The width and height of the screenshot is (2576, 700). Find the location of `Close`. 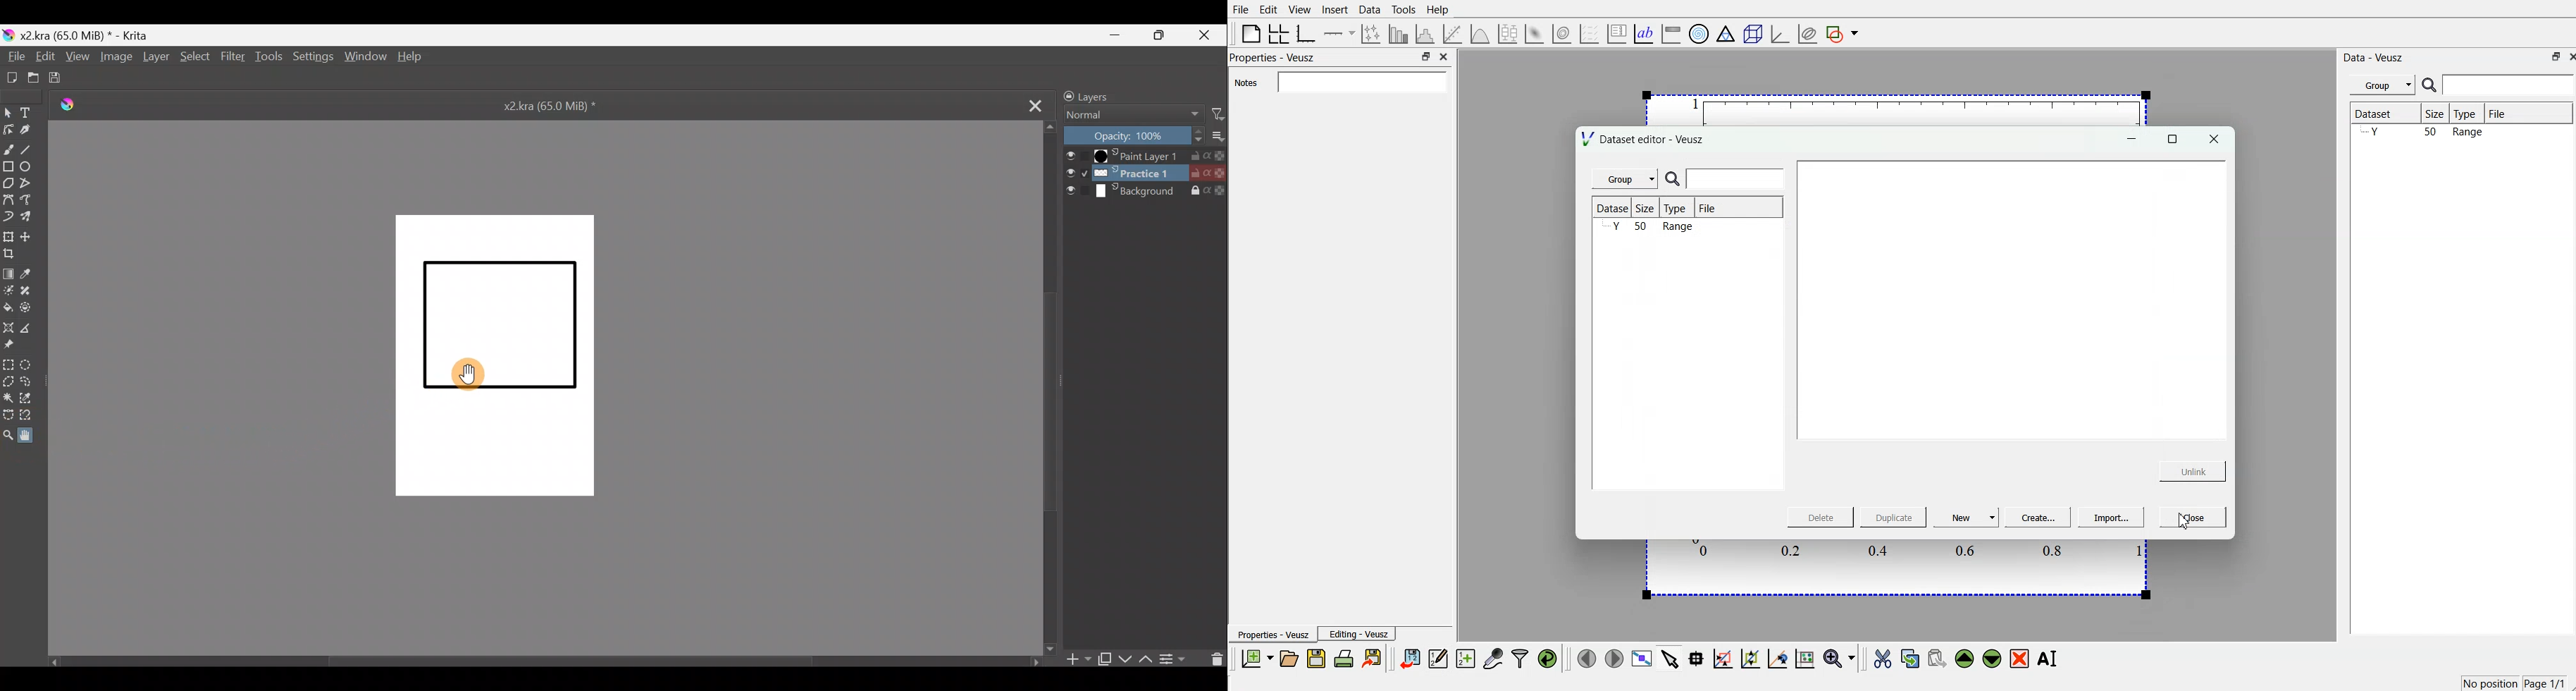

Close is located at coordinates (2191, 516).